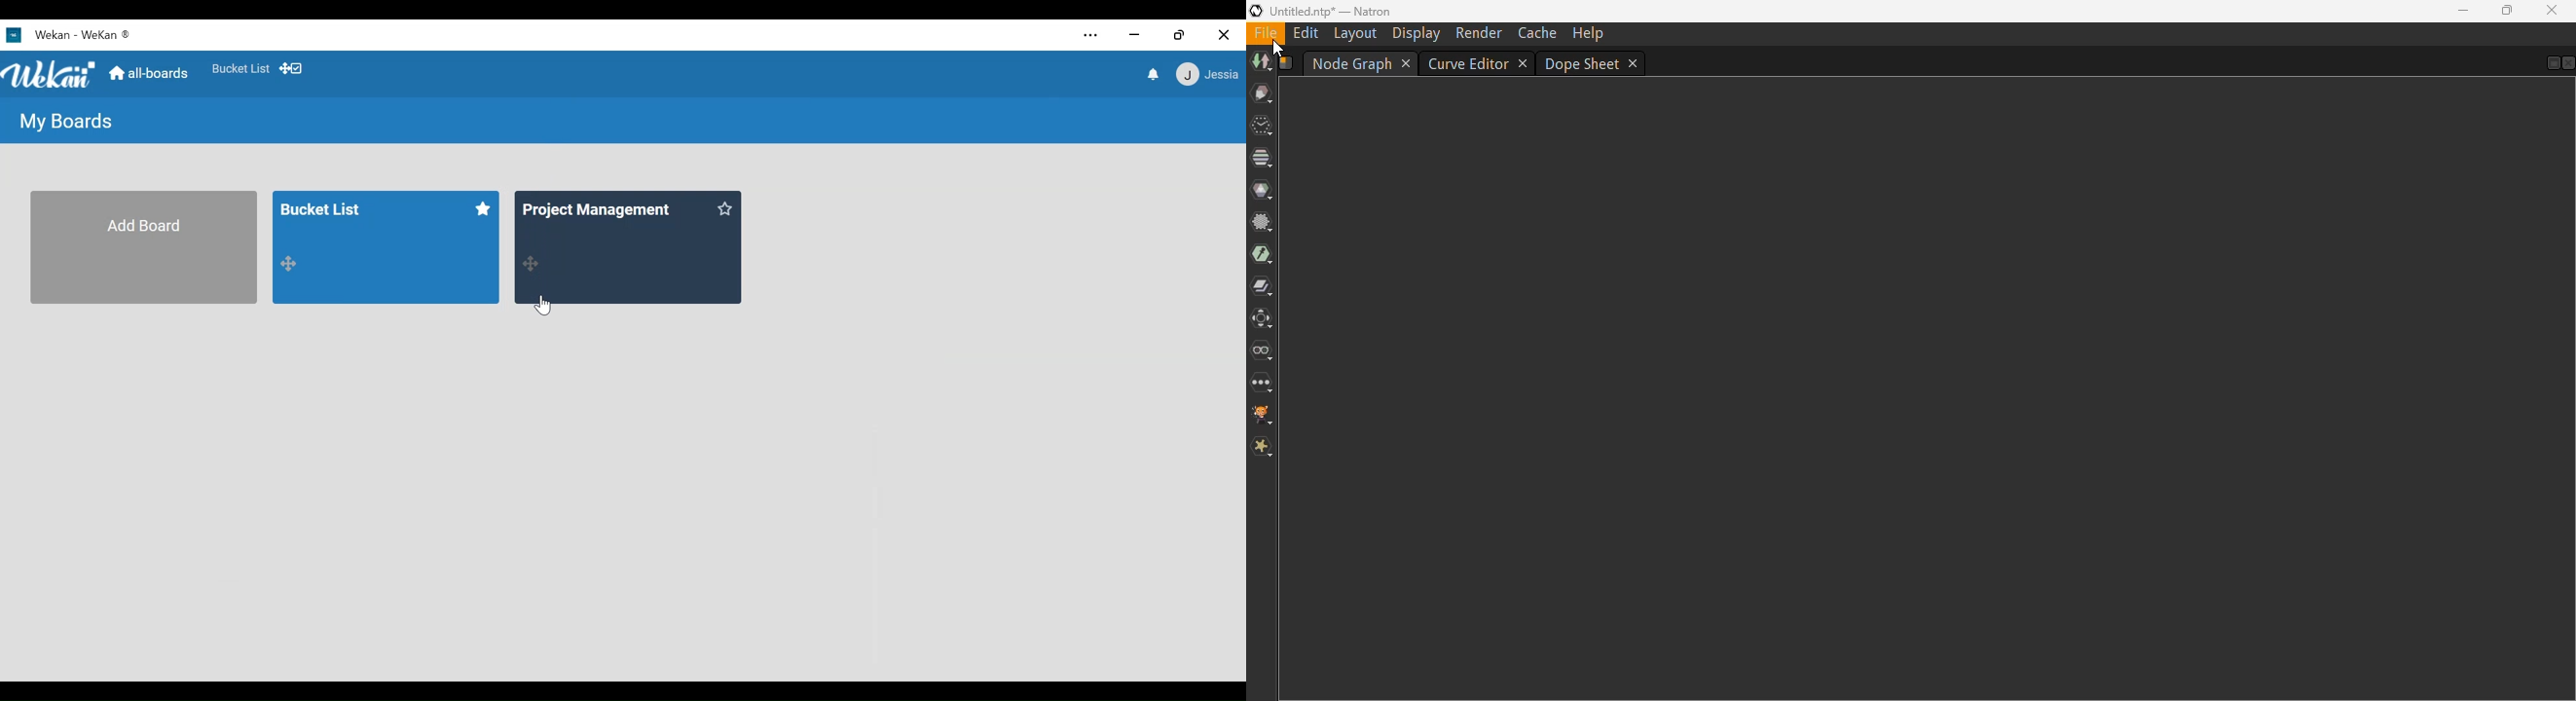  I want to click on minimie, so click(1134, 35).